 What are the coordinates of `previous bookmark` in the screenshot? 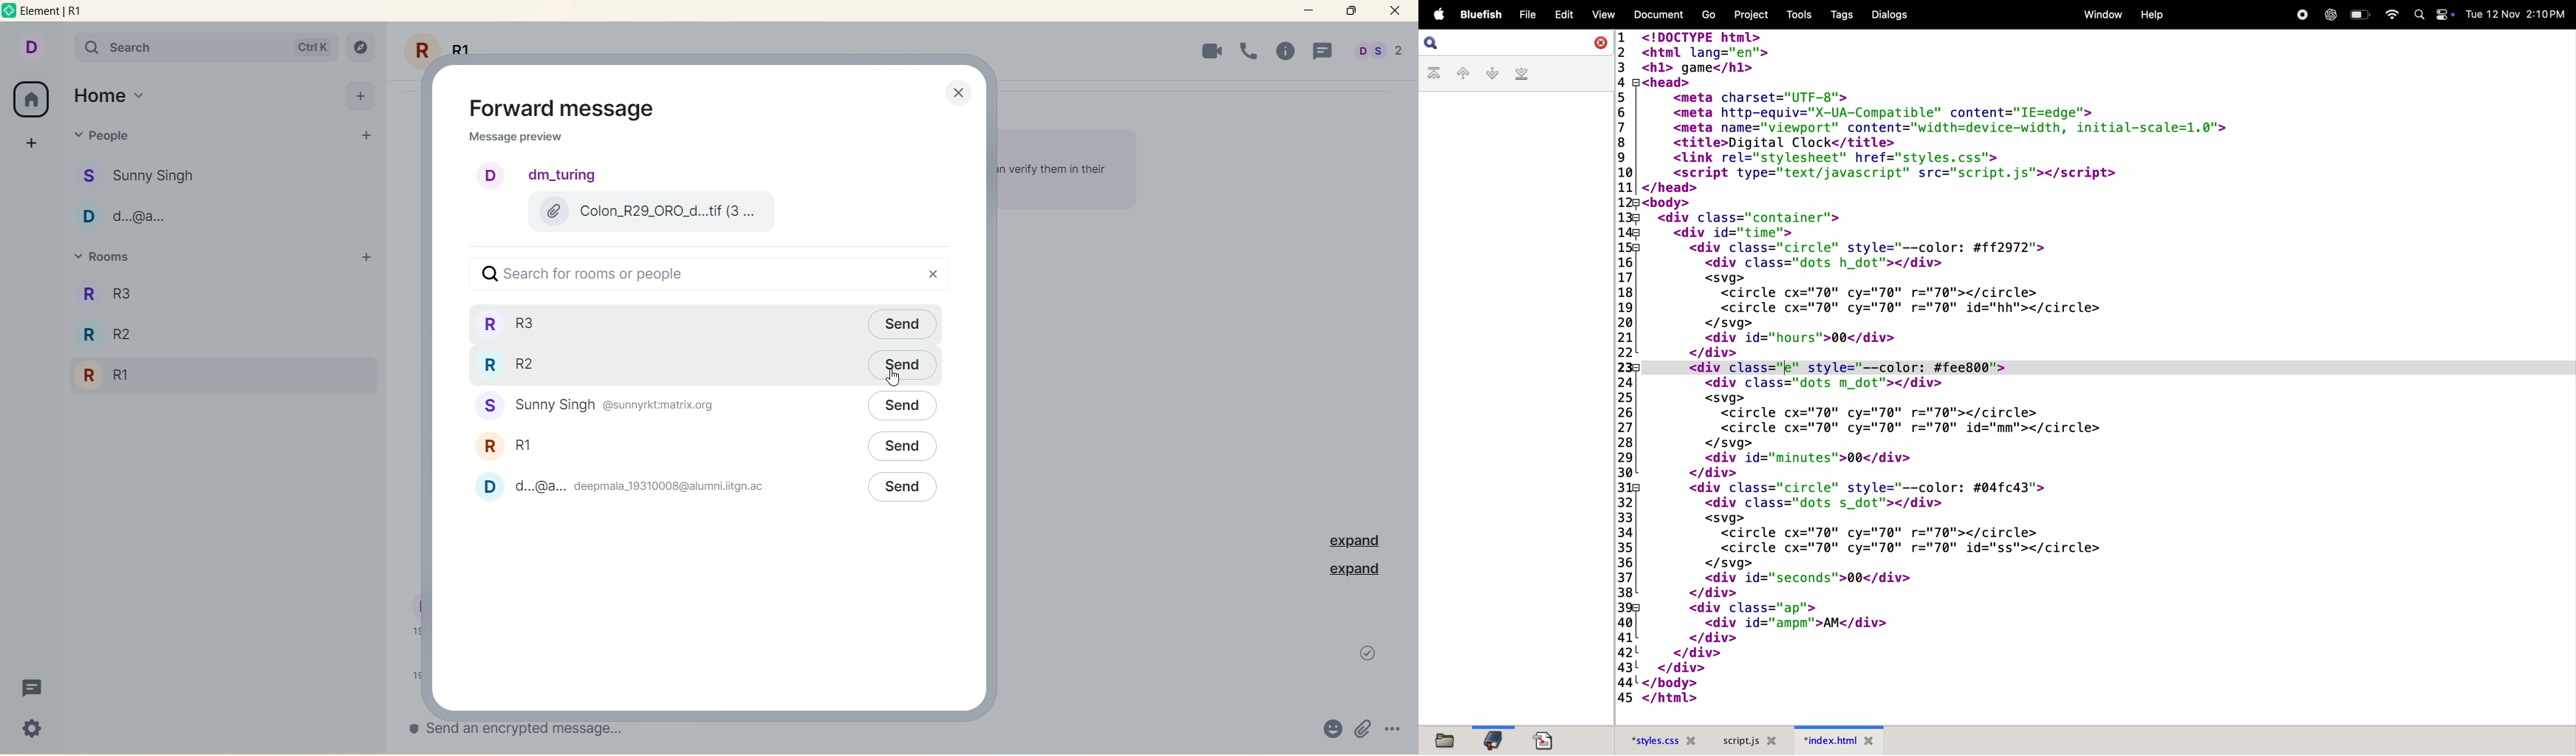 It's located at (1462, 73).